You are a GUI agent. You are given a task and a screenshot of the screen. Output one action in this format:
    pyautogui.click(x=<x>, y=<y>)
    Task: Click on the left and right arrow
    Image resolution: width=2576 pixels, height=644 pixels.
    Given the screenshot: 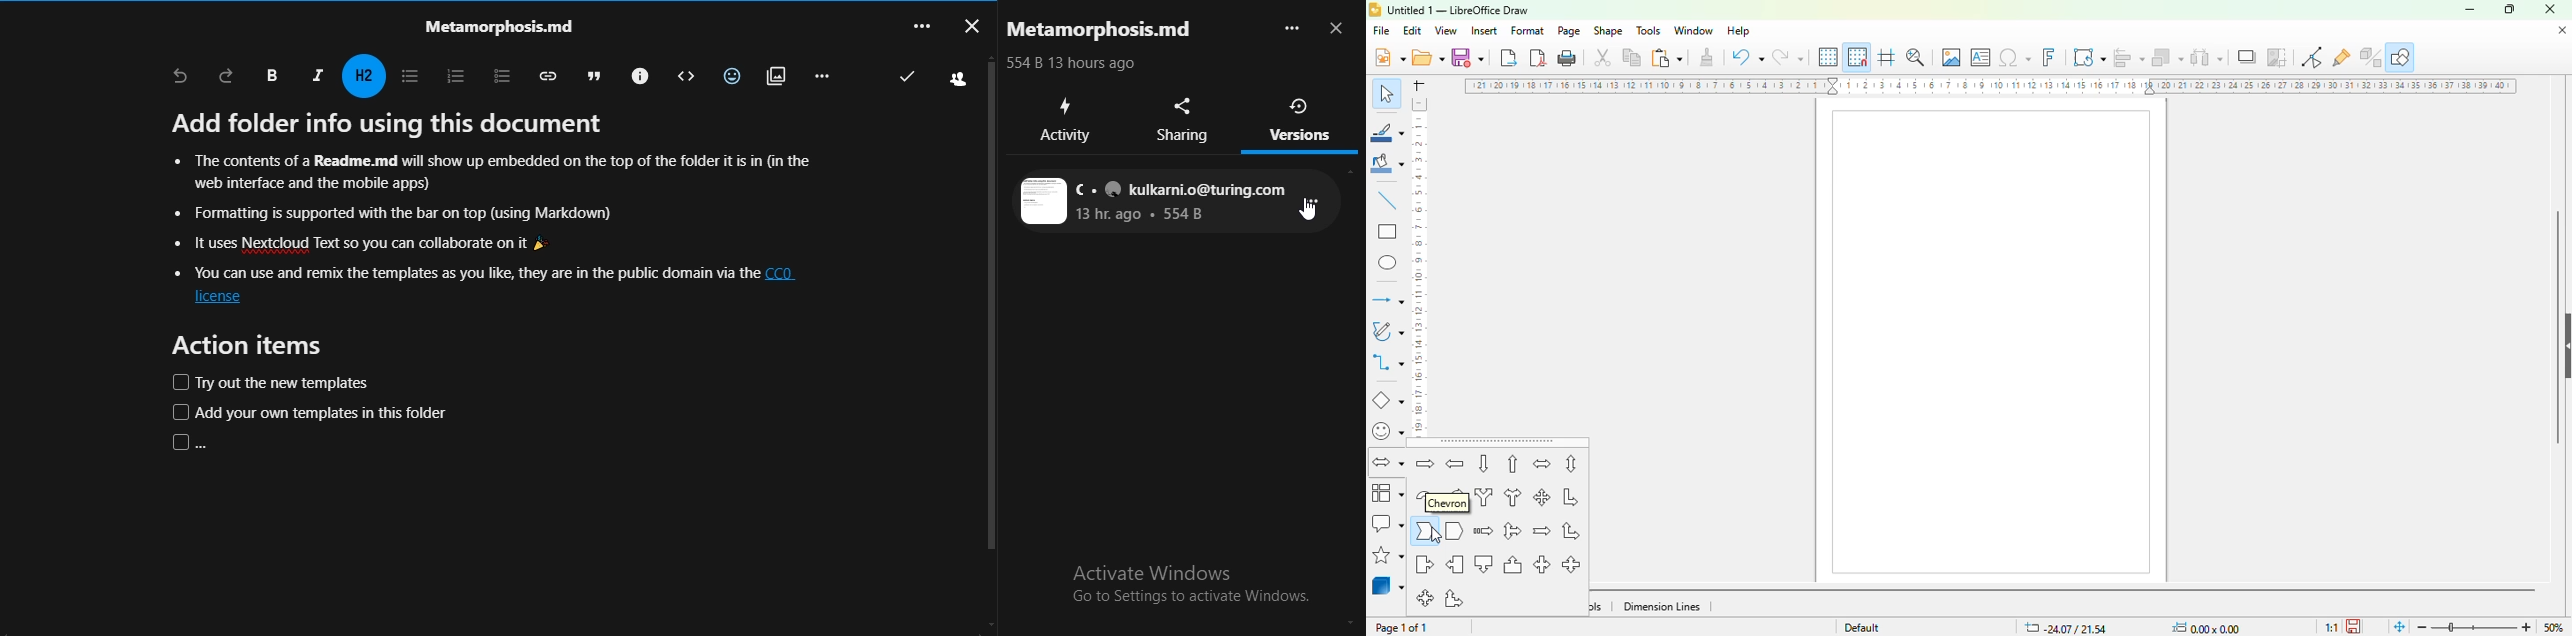 What is the action you would take?
    pyautogui.click(x=1543, y=464)
    